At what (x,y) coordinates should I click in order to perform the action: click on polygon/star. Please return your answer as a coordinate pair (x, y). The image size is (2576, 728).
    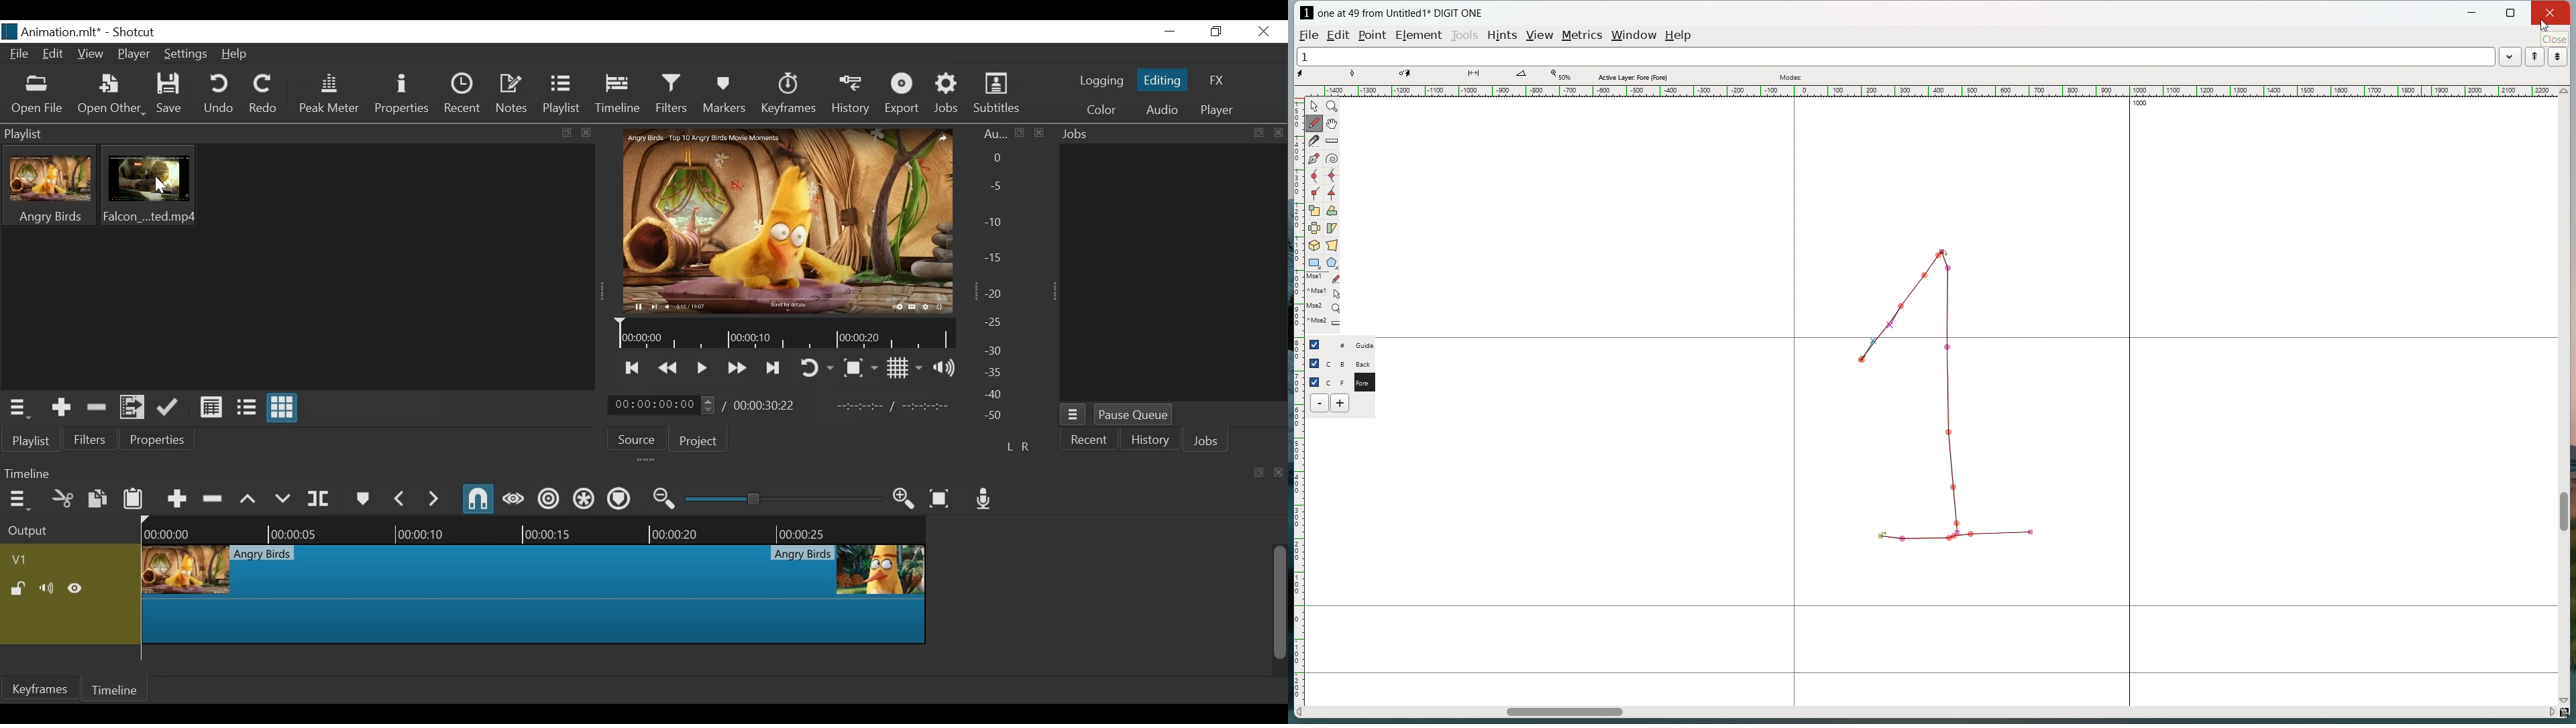
    Looking at the image, I should click on (1332, 262).